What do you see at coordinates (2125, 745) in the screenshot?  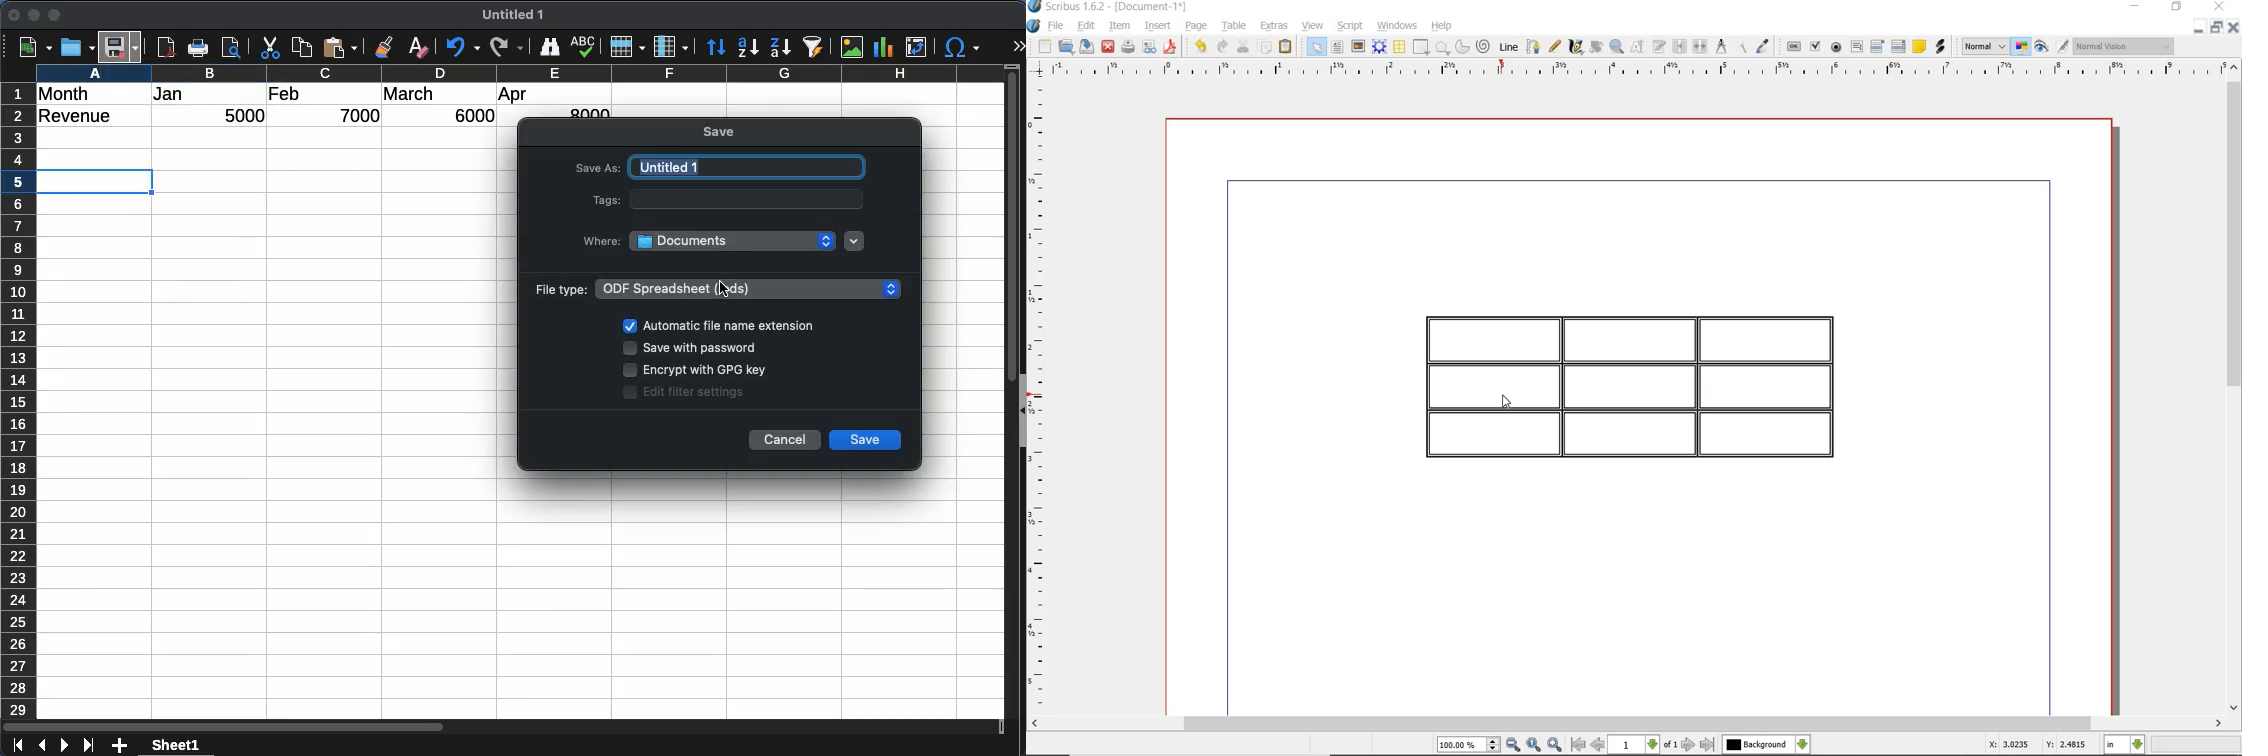 I see `select current unit` at bounding box center [2125, 745].